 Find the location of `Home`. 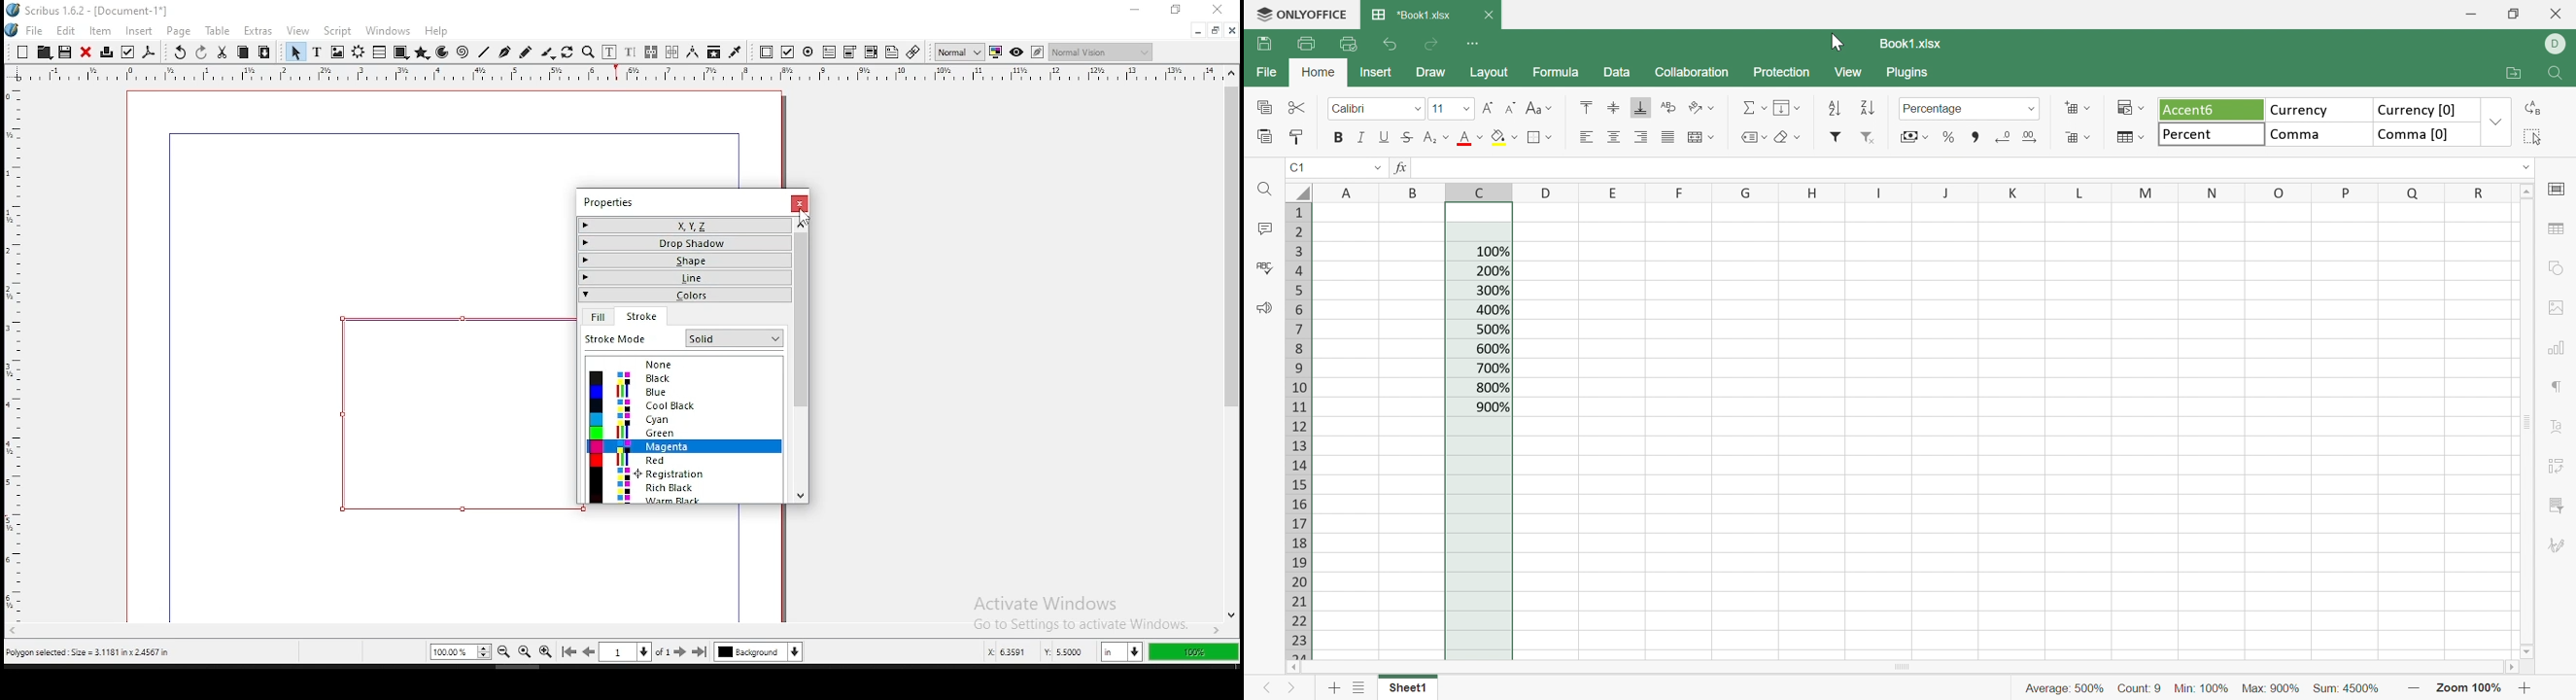

Home is located at coordinates (1317, 71).